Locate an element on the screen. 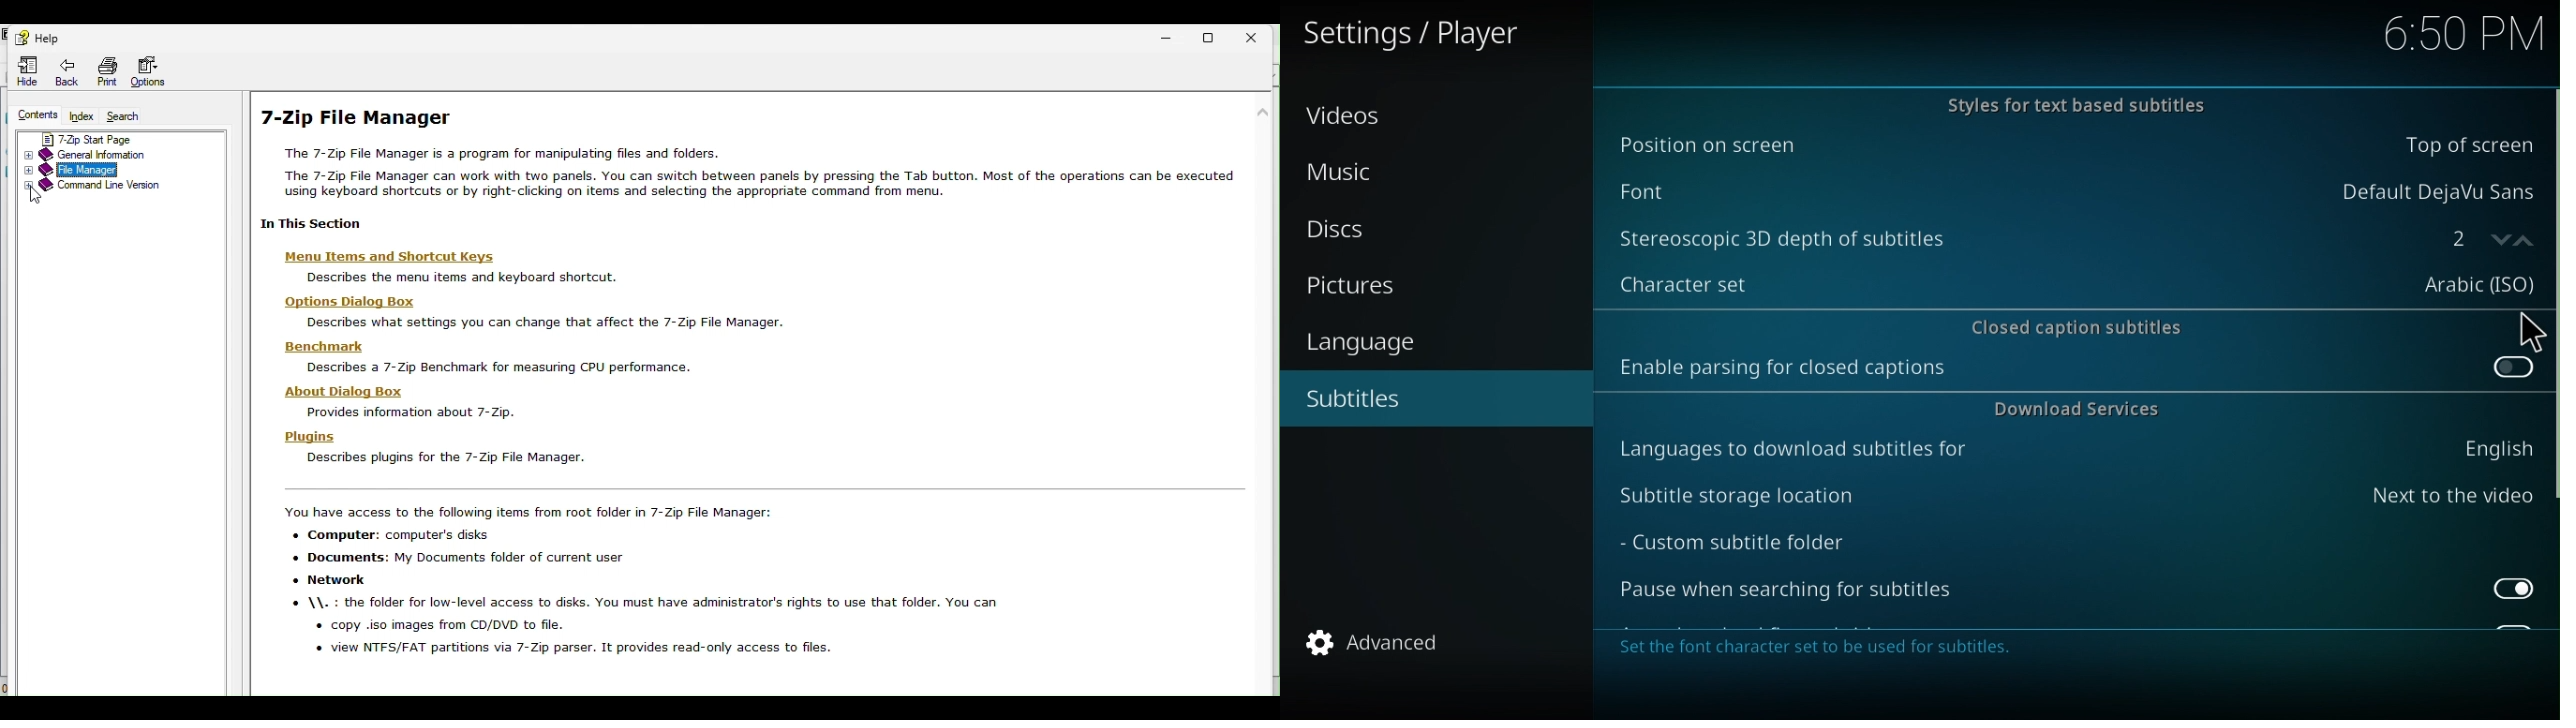 The height and width of the screenshot is (728, 2576). Video is located at coordinates (1347, 122).